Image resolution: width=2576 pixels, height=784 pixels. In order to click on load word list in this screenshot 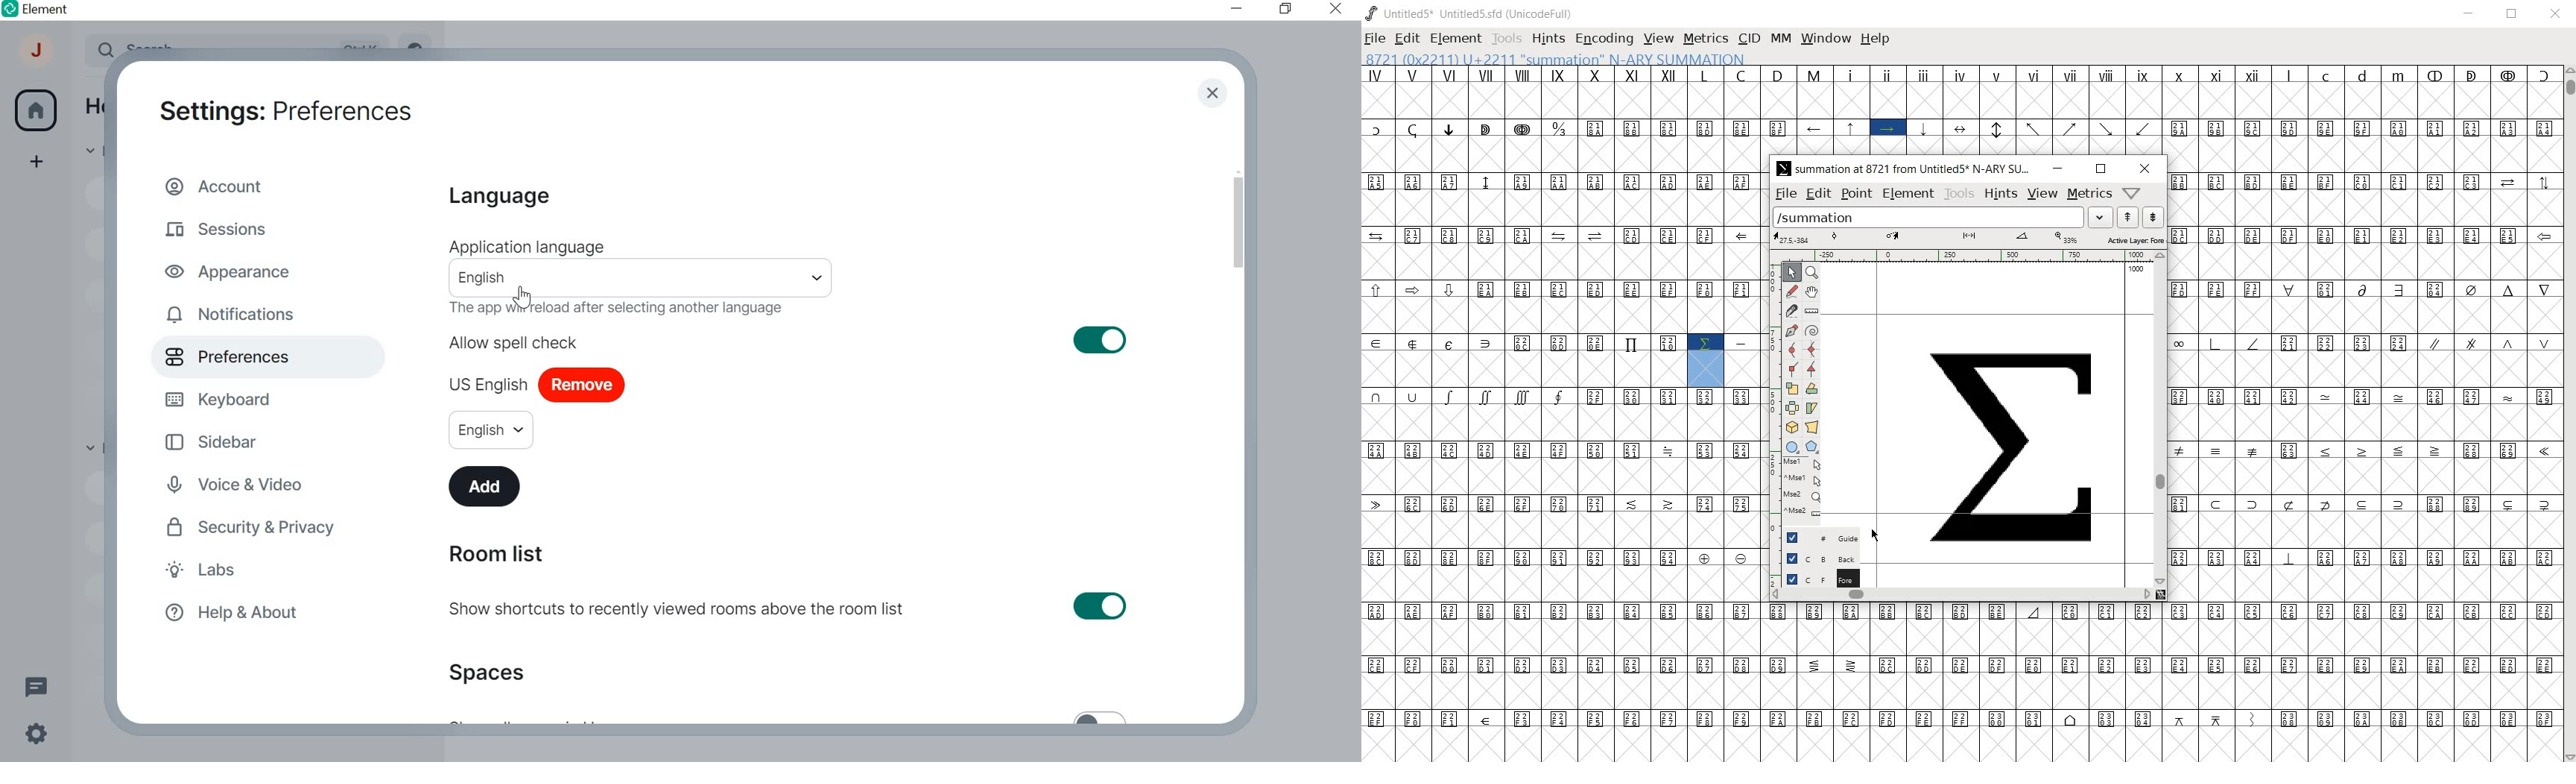, I will do `click(1943, 217)`.